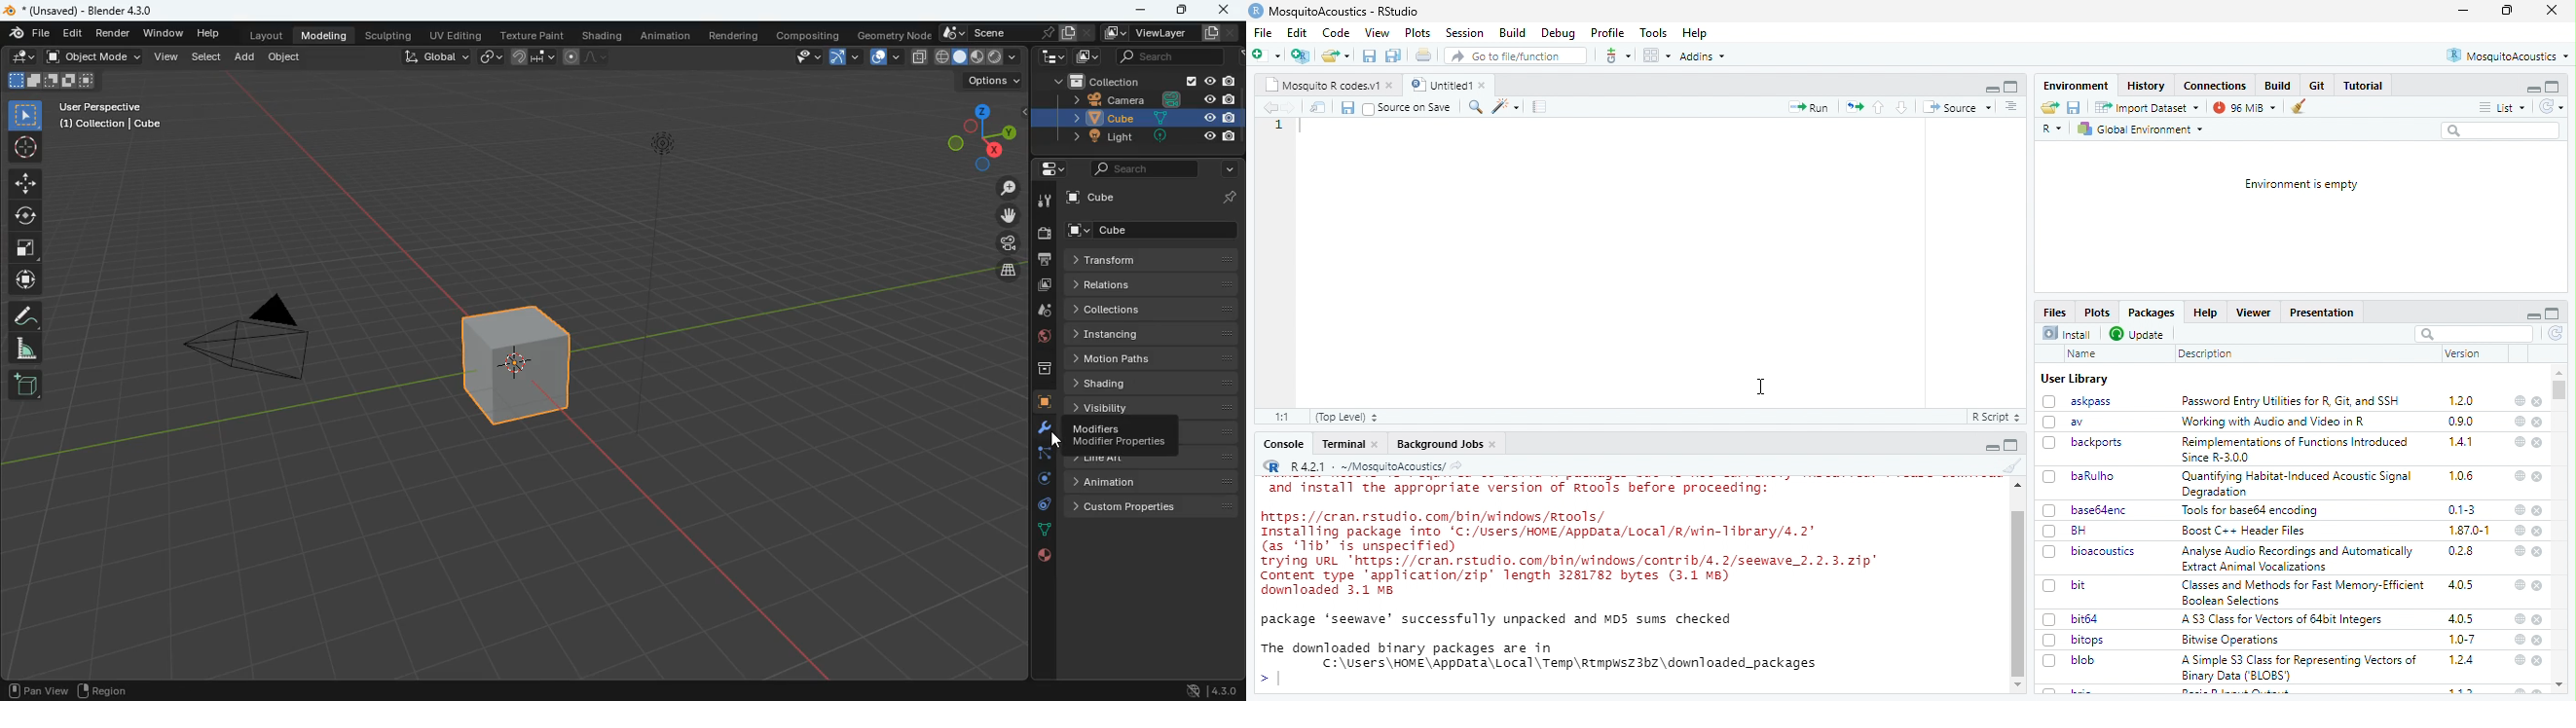 Image resolution: width=2576 pixels, height=728 pixels. I want to click on Go to file/function, so click(1514, 55).